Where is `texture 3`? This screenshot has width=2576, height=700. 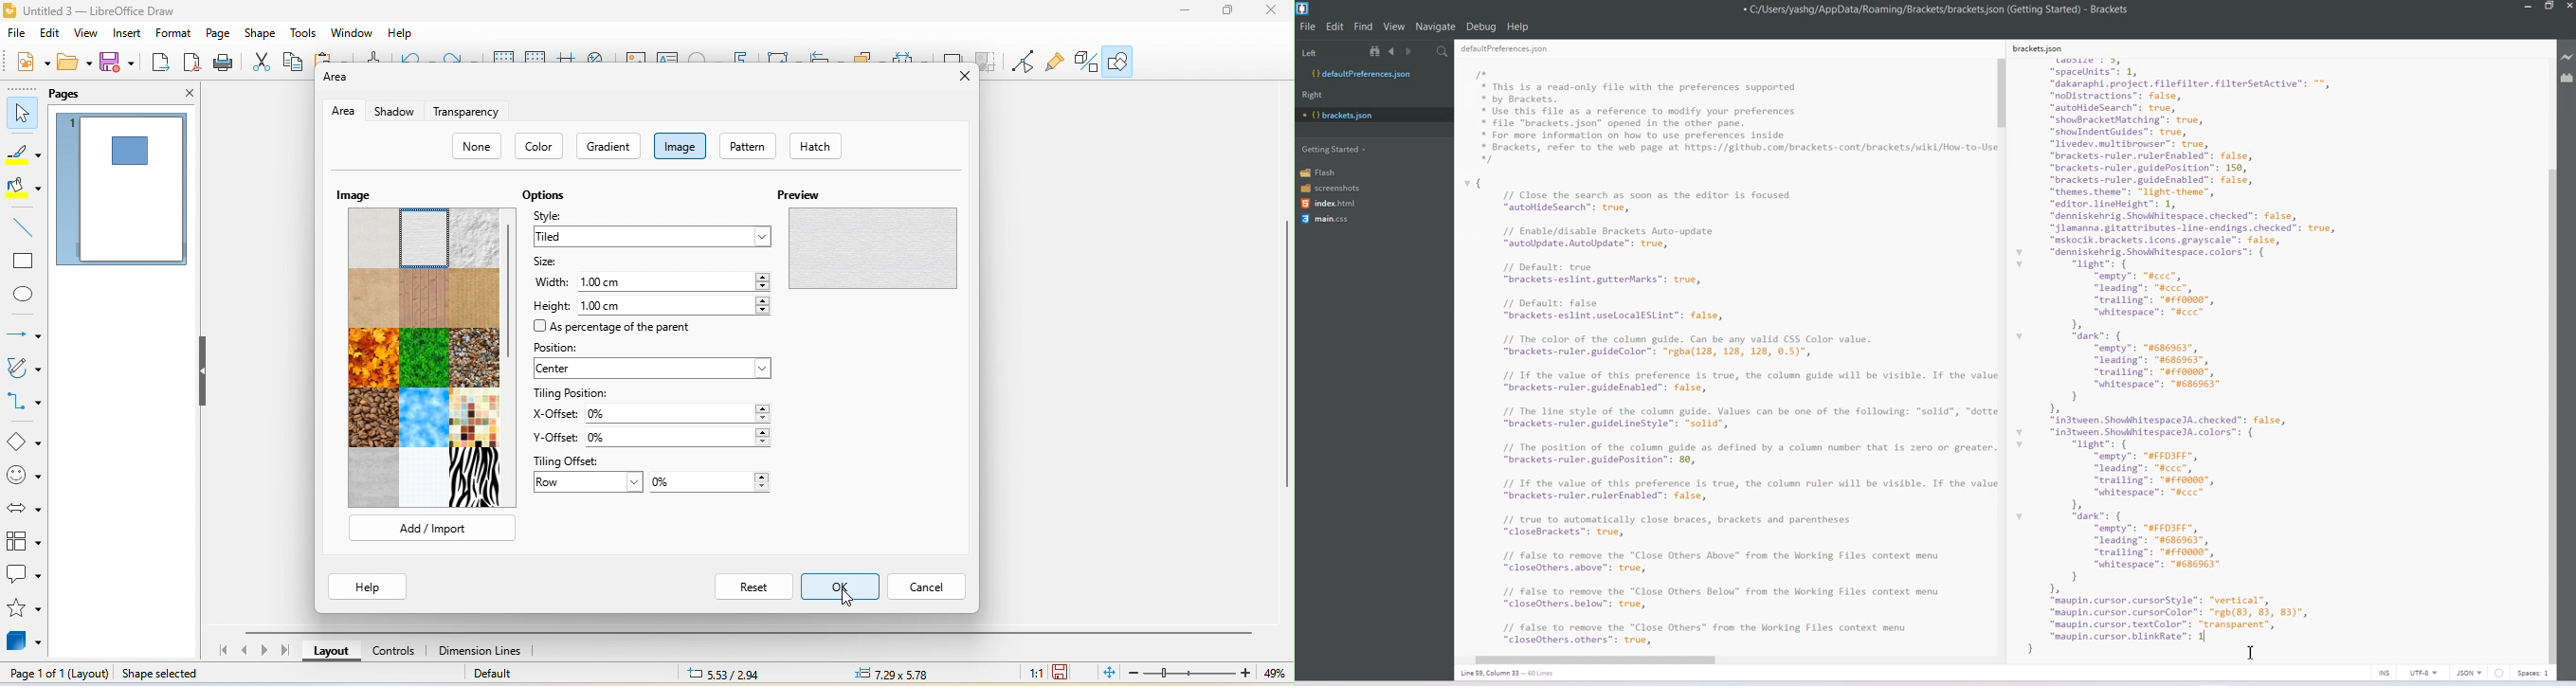
texture 3 is located at coordinates (476, 238).